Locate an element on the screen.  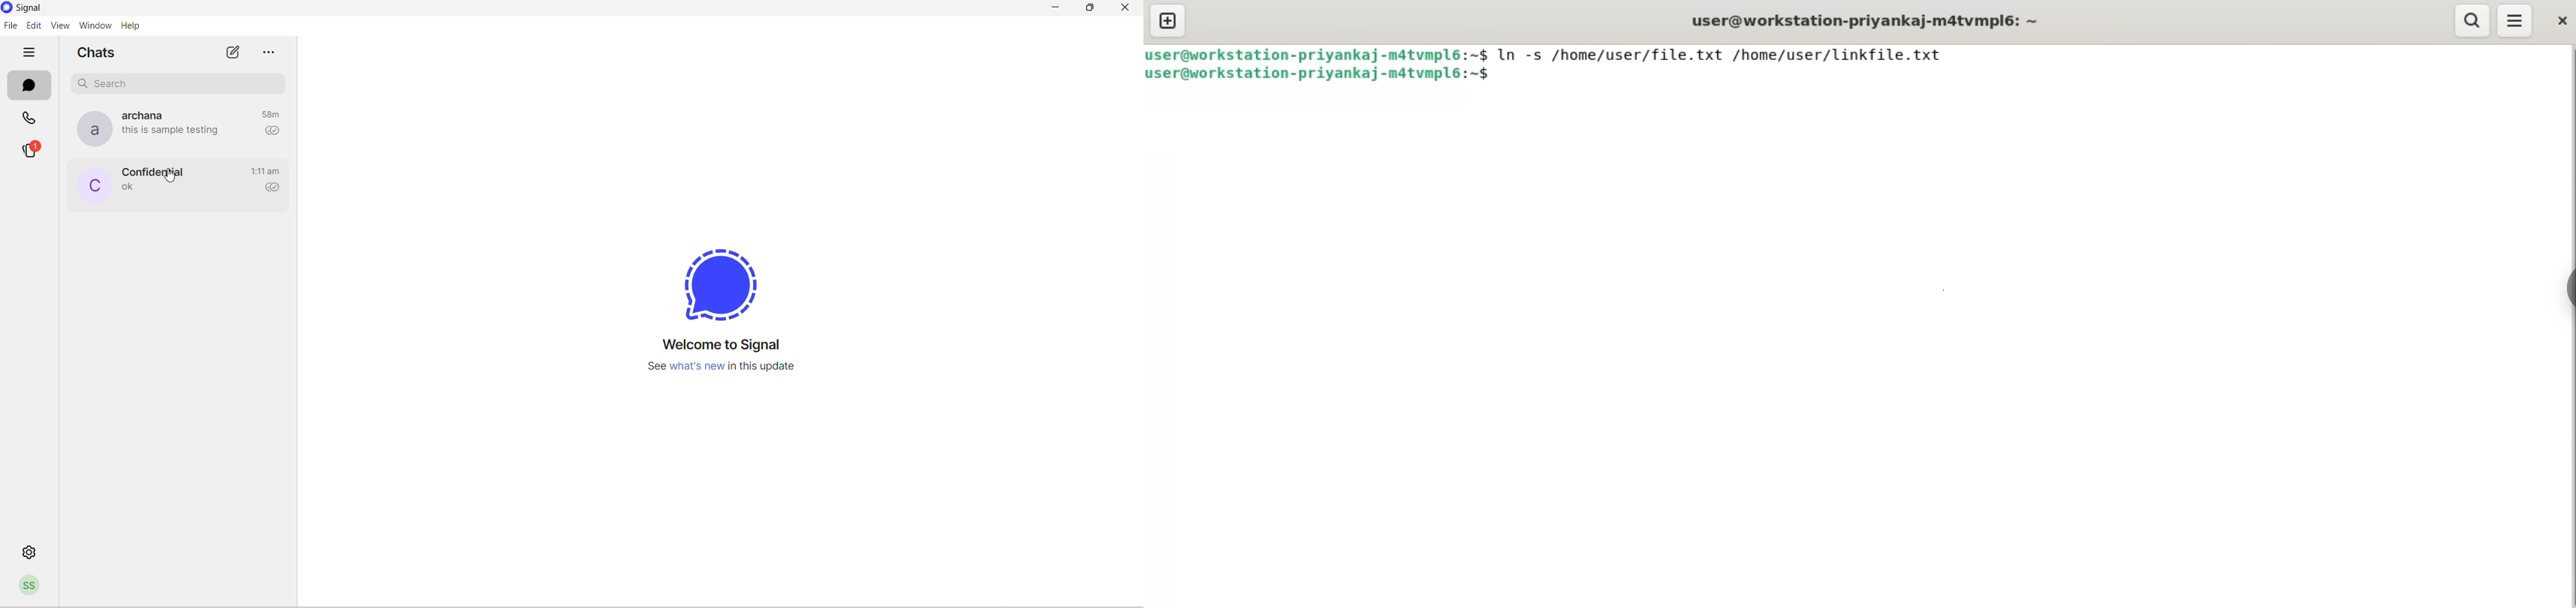
hide is located at coordinates (31, 53).